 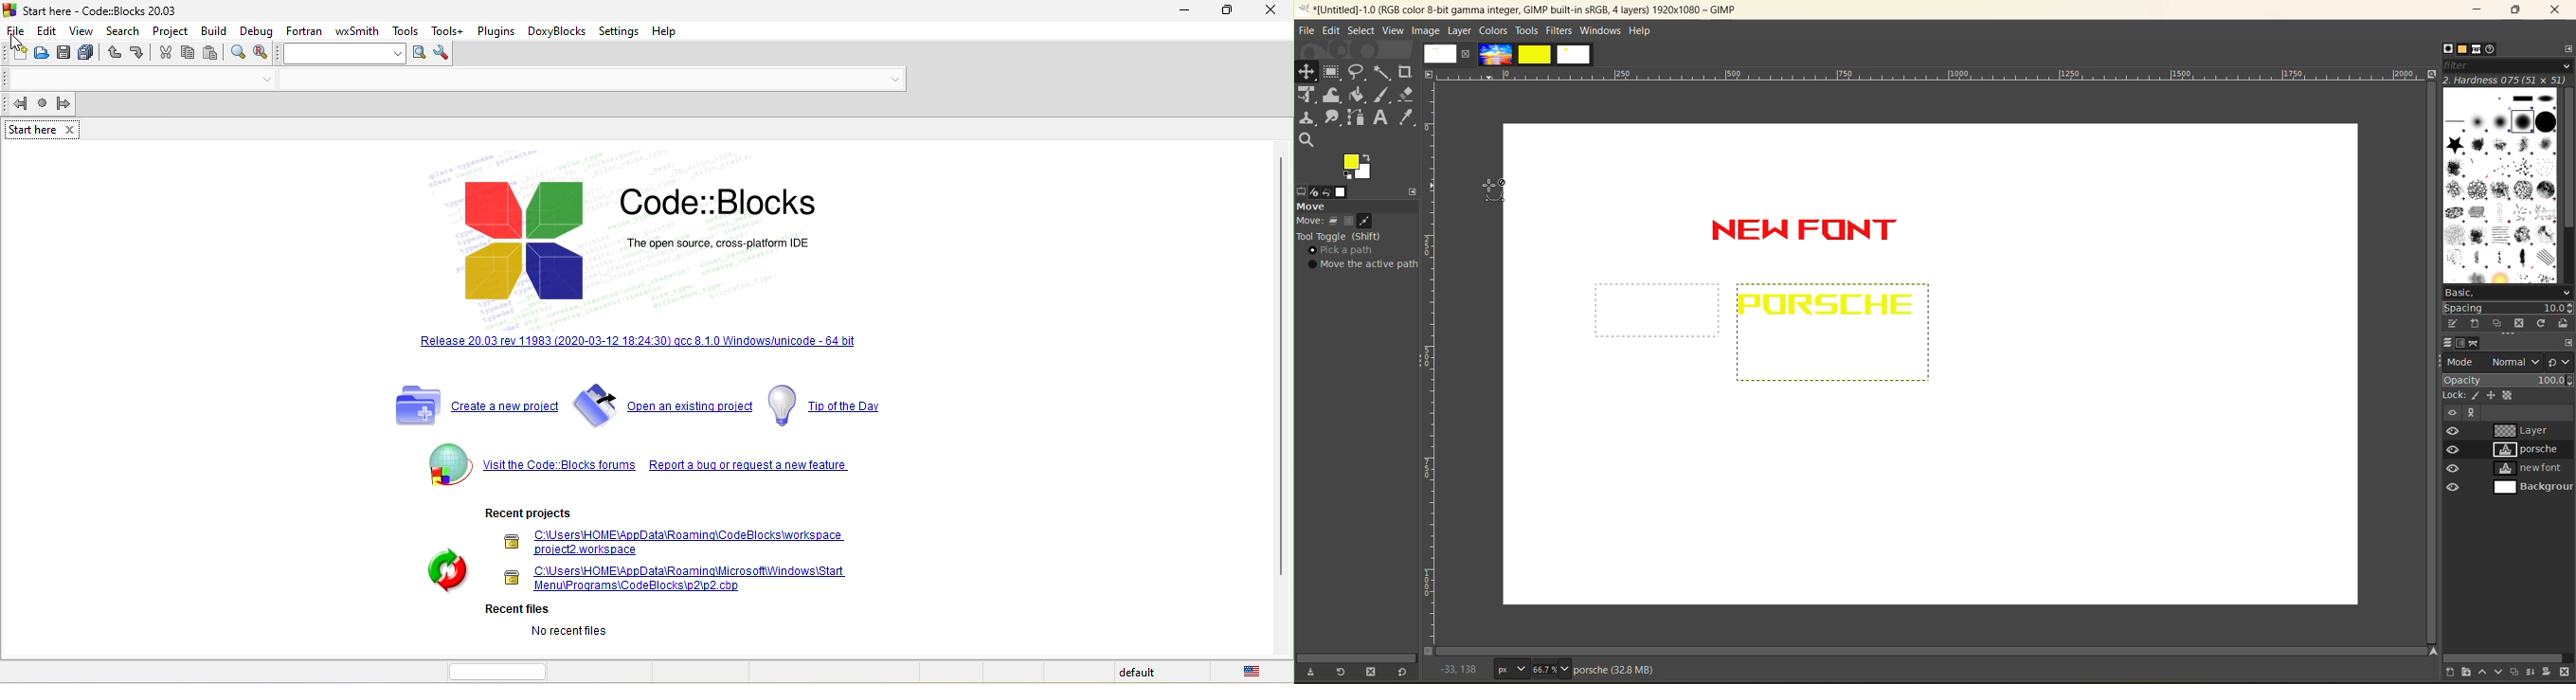 I want to click on The open source, cross-platform IDE Release 20.03 rev 11983 (2020-03-12 18:24:30) gcc 8.1.0 Windows/unicode - 64 bit, so click(x=632, y=255).